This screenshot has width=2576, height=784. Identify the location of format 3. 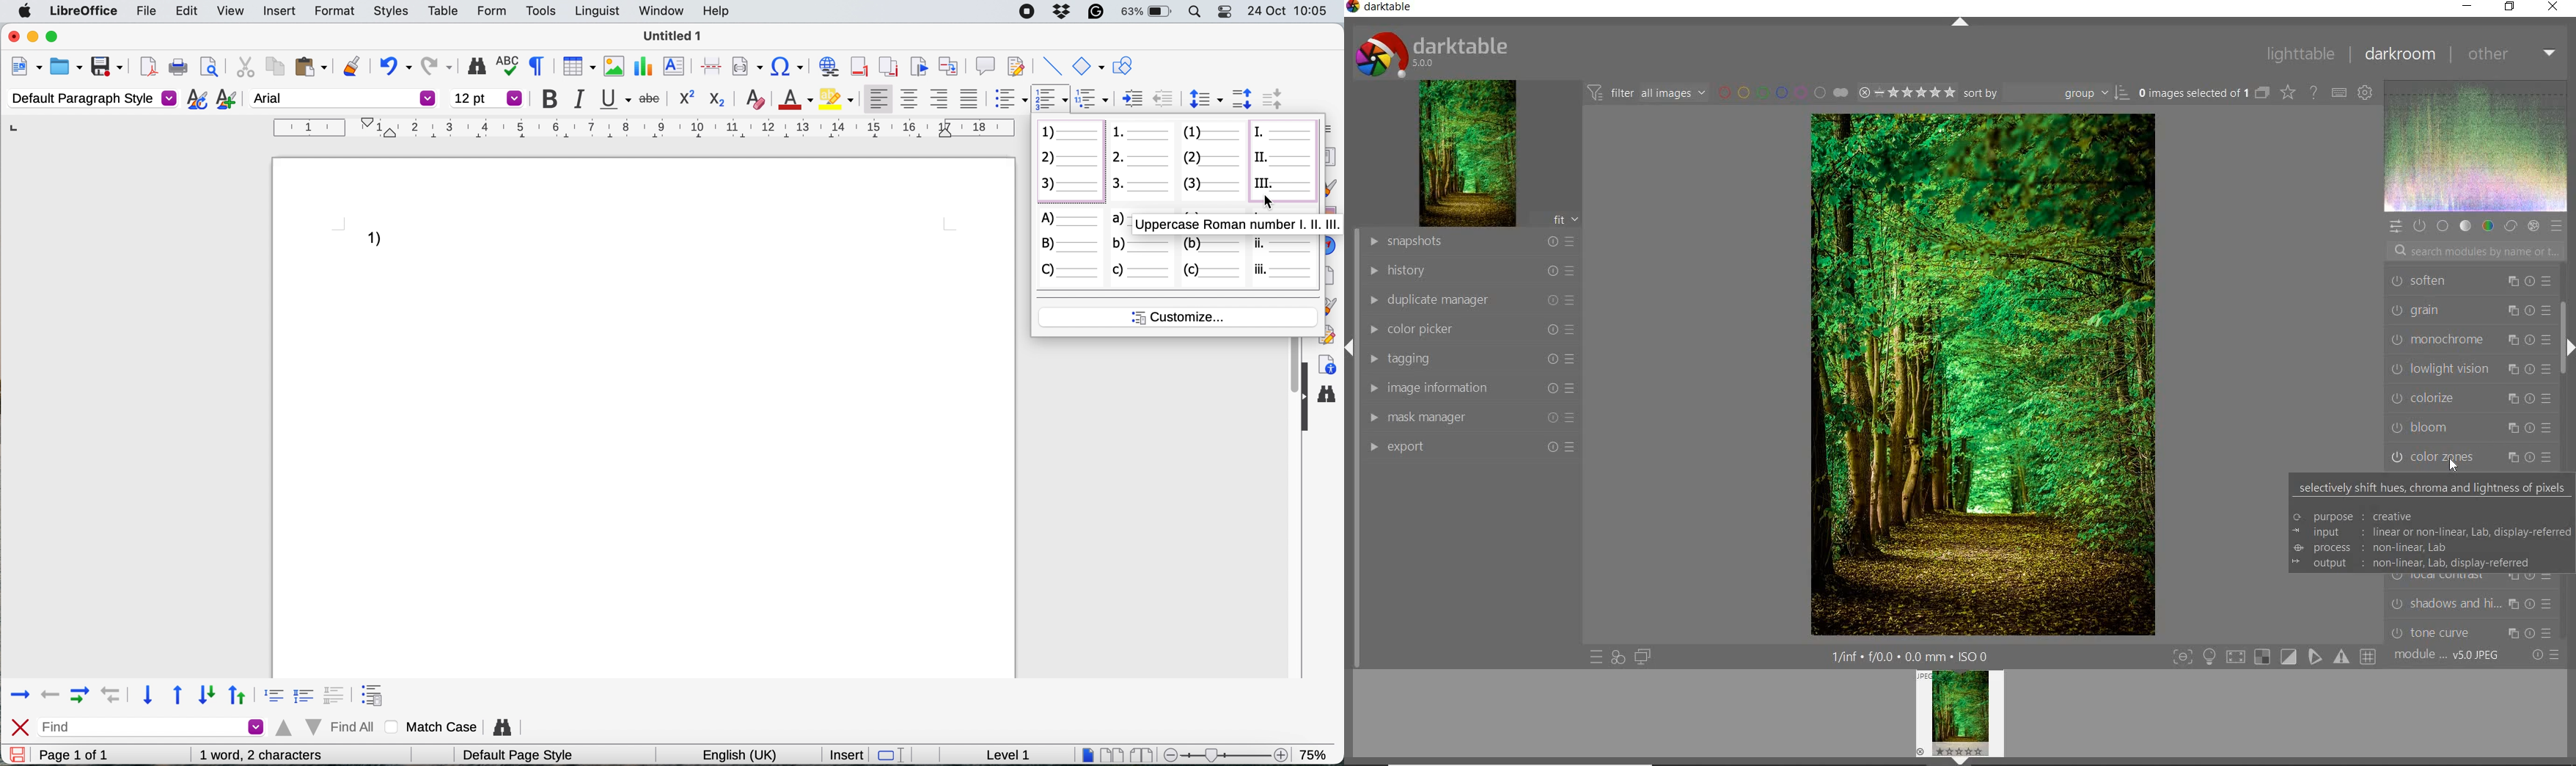
(338, 692).